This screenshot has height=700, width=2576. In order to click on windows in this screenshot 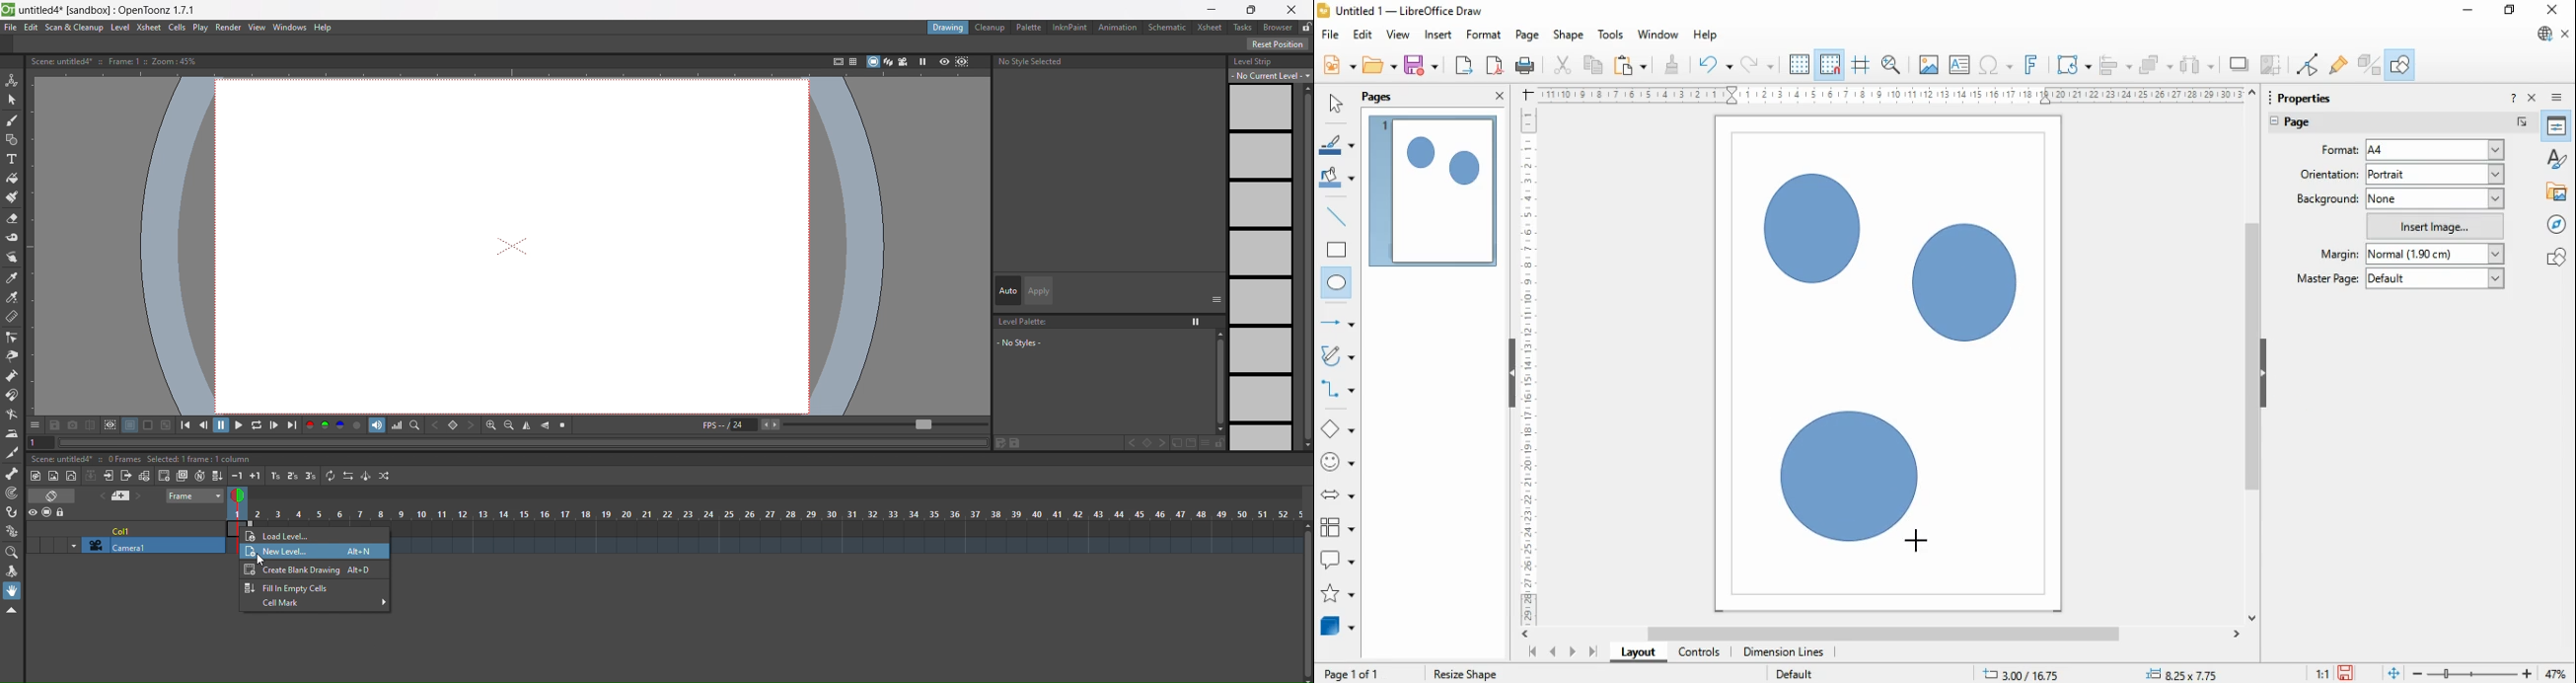, I will do `click(291, 27)`.